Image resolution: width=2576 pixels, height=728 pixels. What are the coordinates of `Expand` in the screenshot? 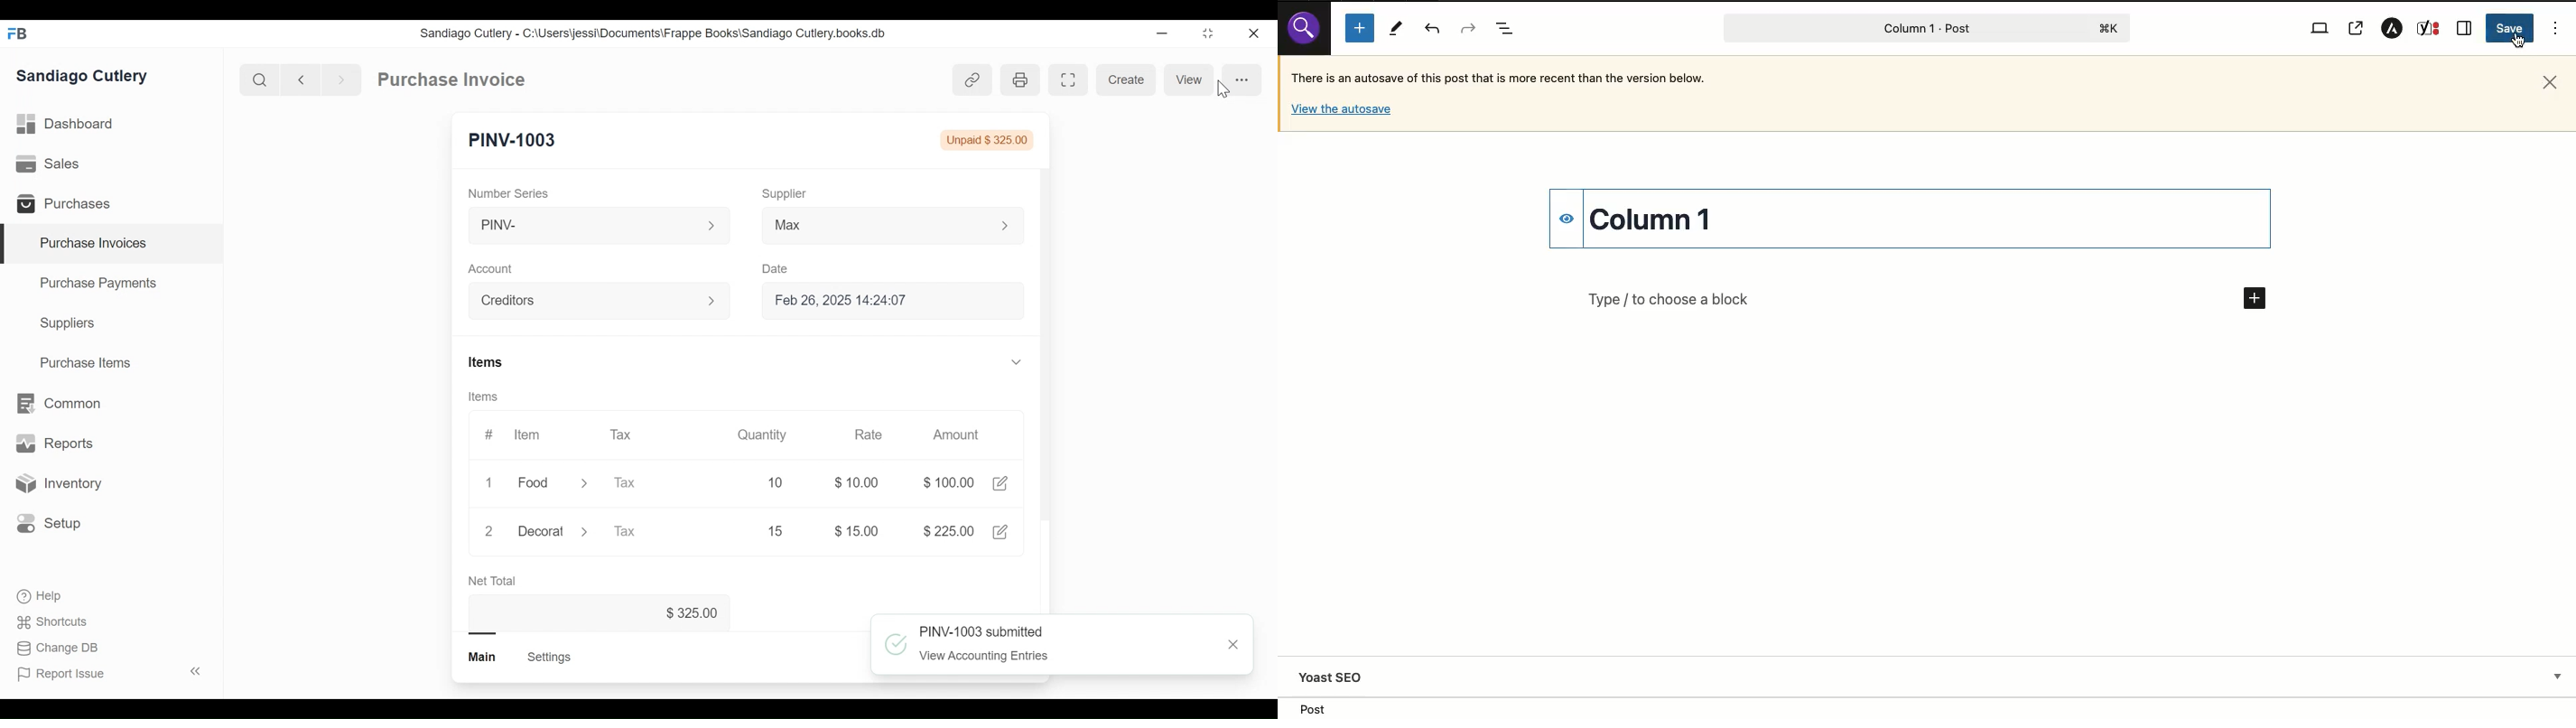 It's located at (719, 302).